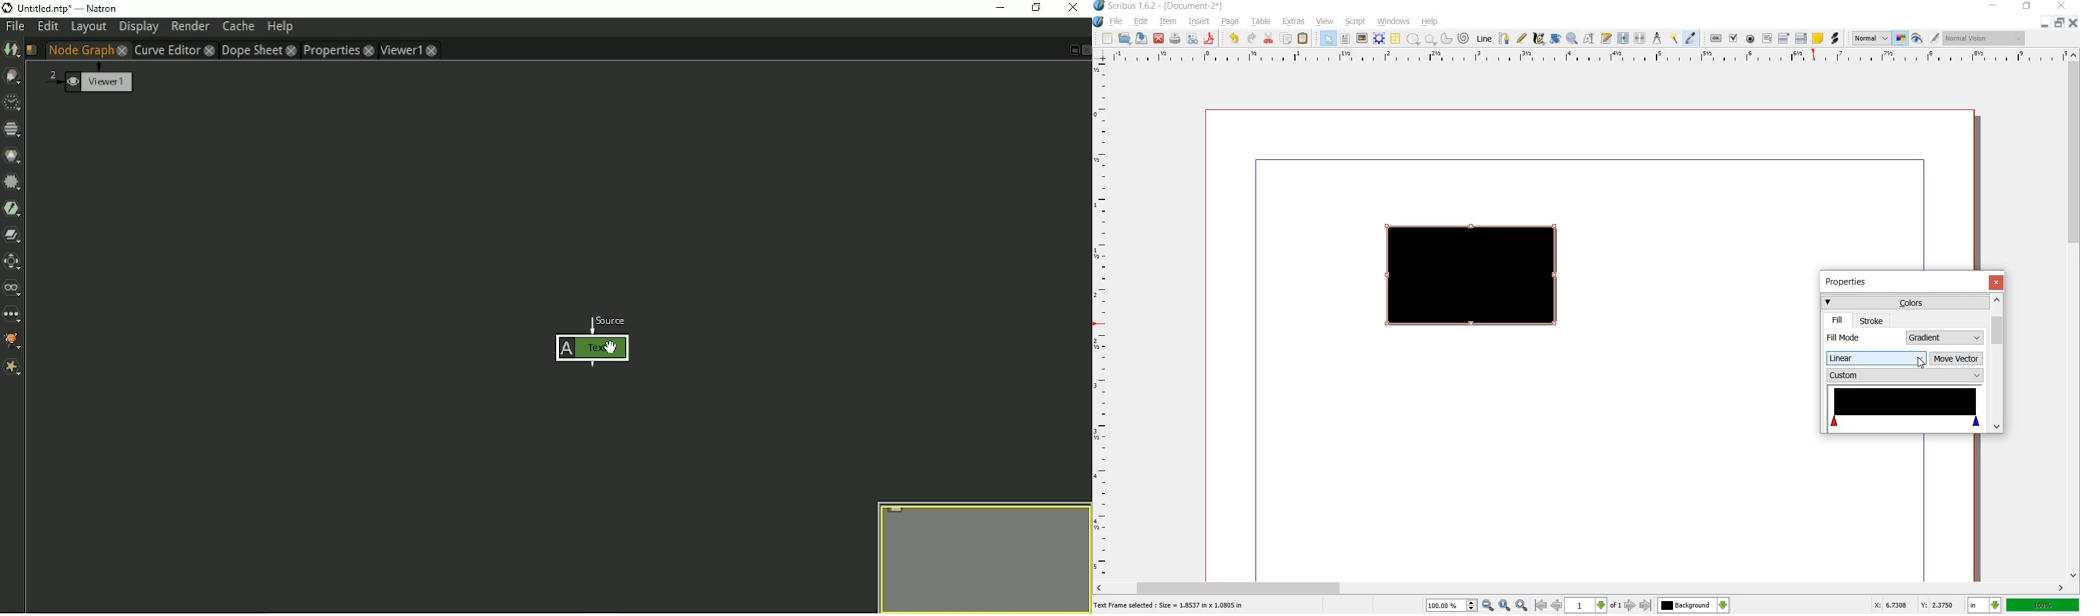 The image size is (2100, 616). I want to click on spiral, so click(1464, 38).